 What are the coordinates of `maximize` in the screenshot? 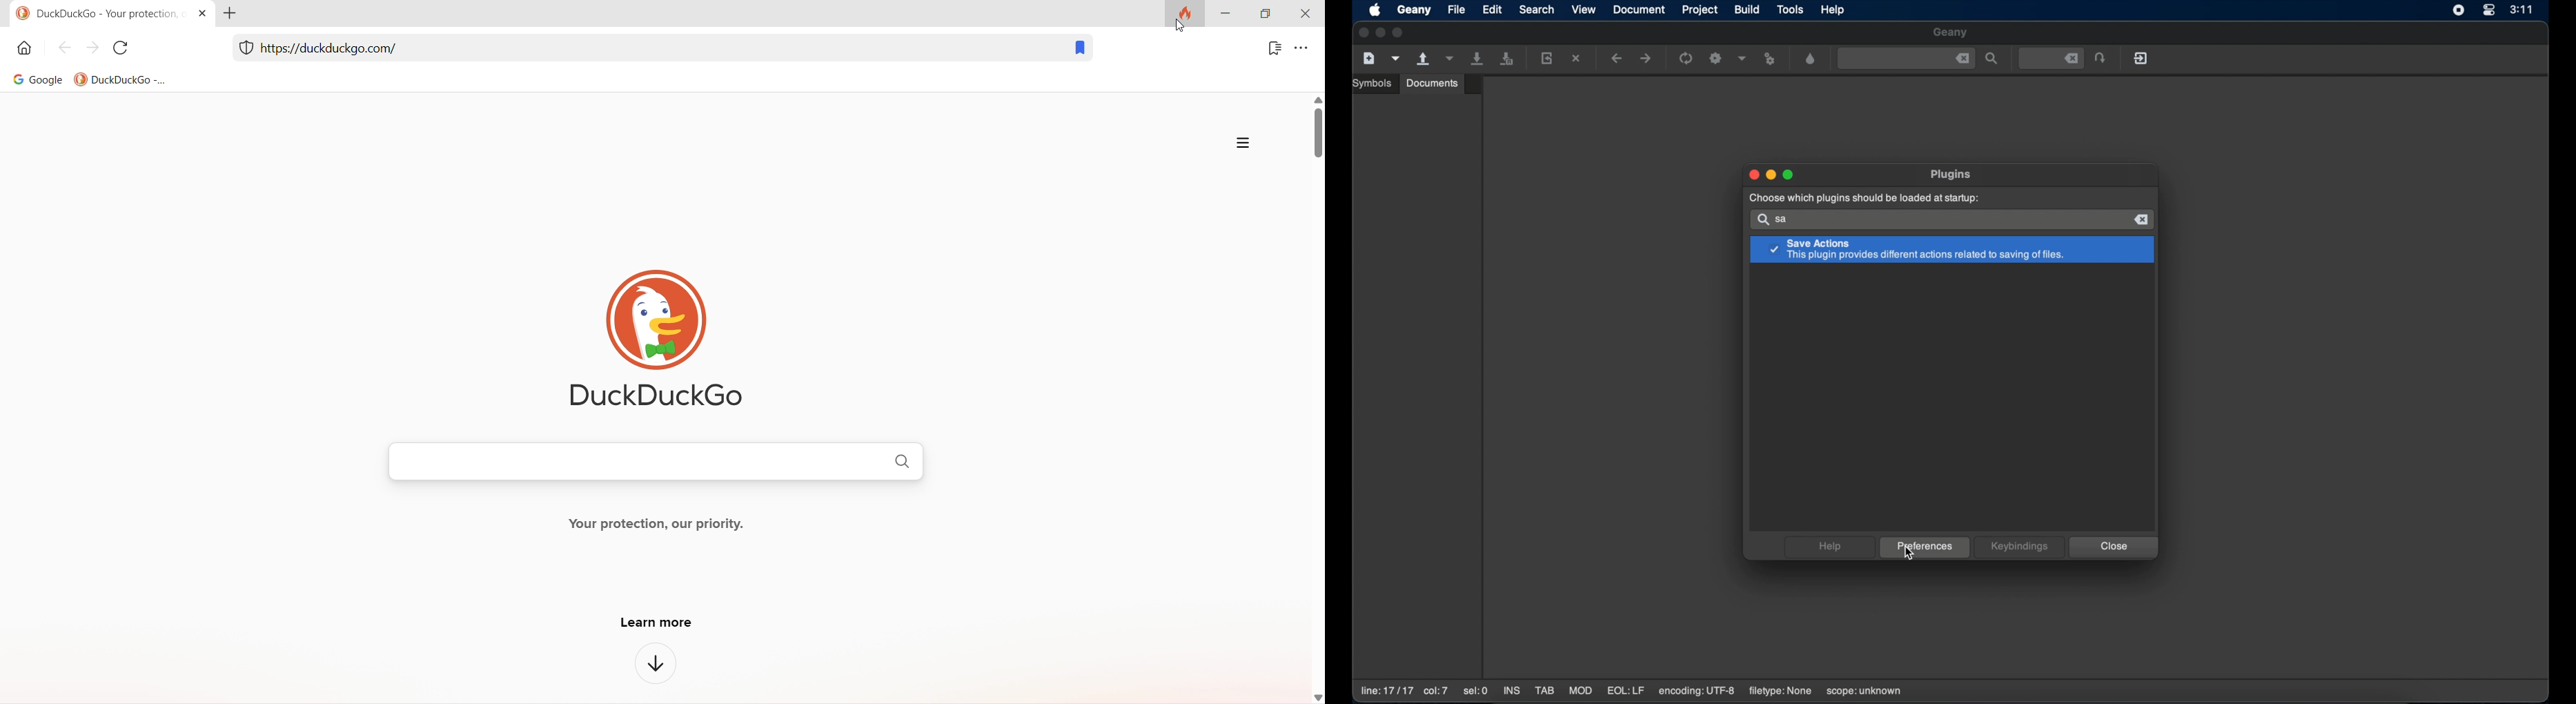 It's located at (1790, 175).